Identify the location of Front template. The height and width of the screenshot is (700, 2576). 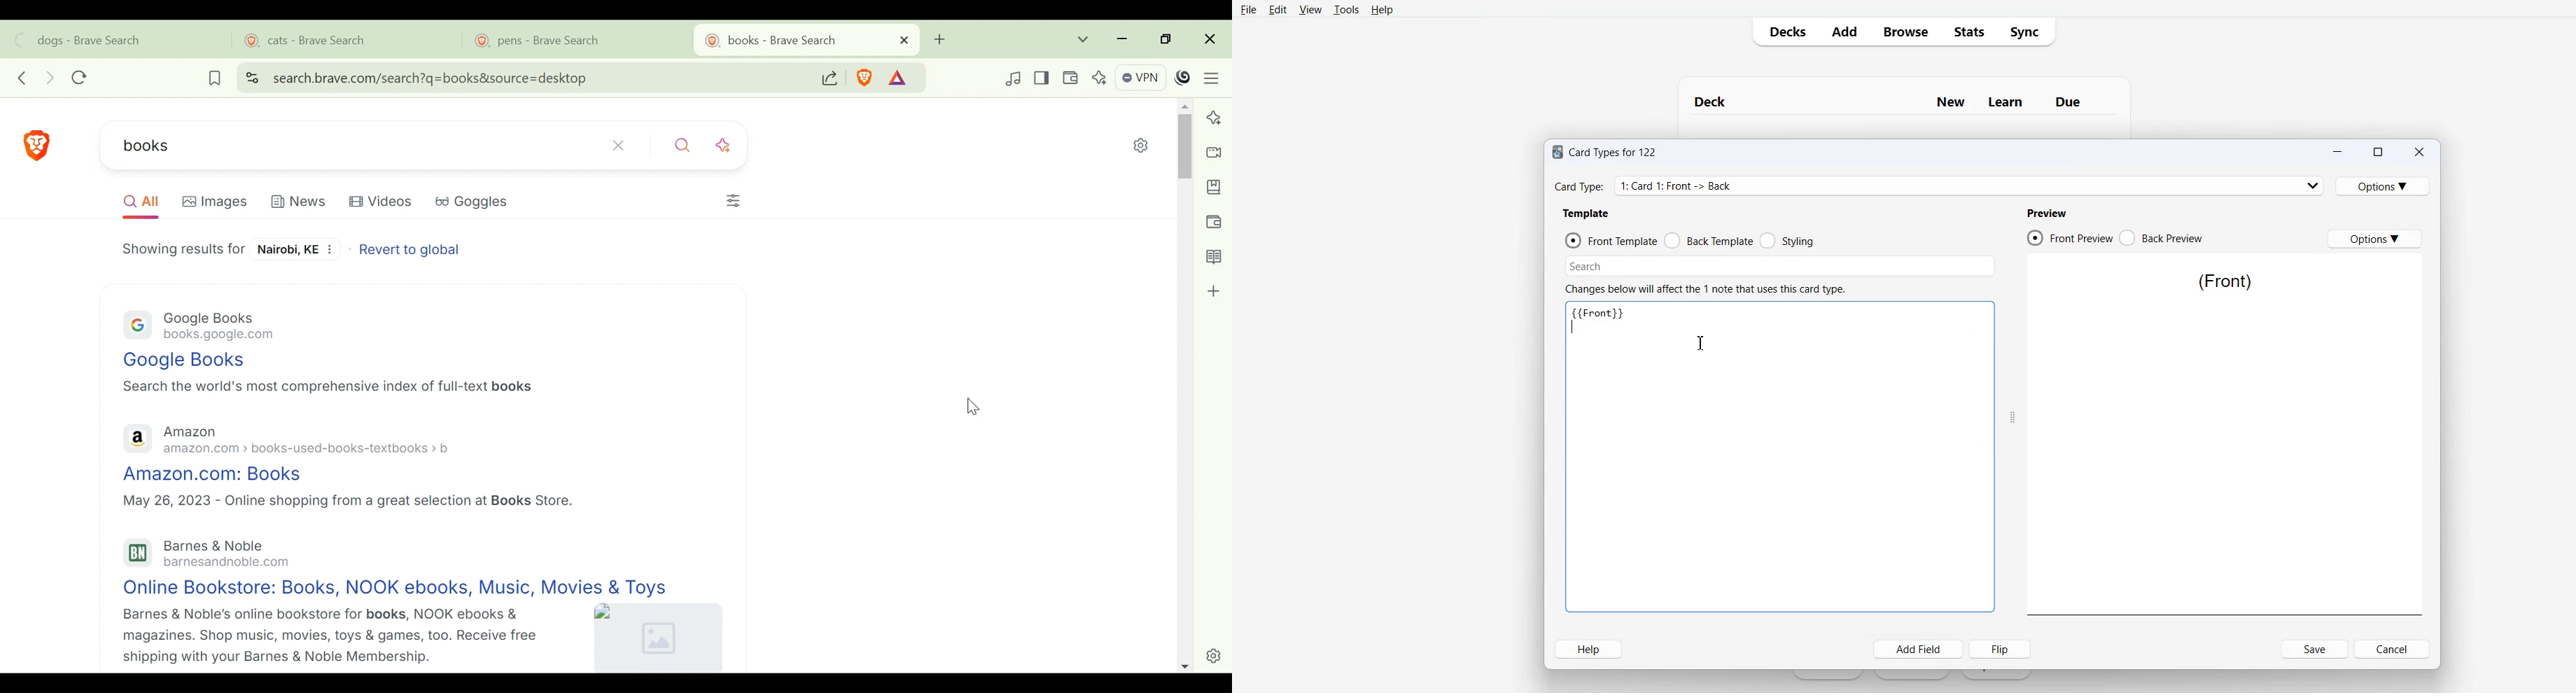
(1611, 240).